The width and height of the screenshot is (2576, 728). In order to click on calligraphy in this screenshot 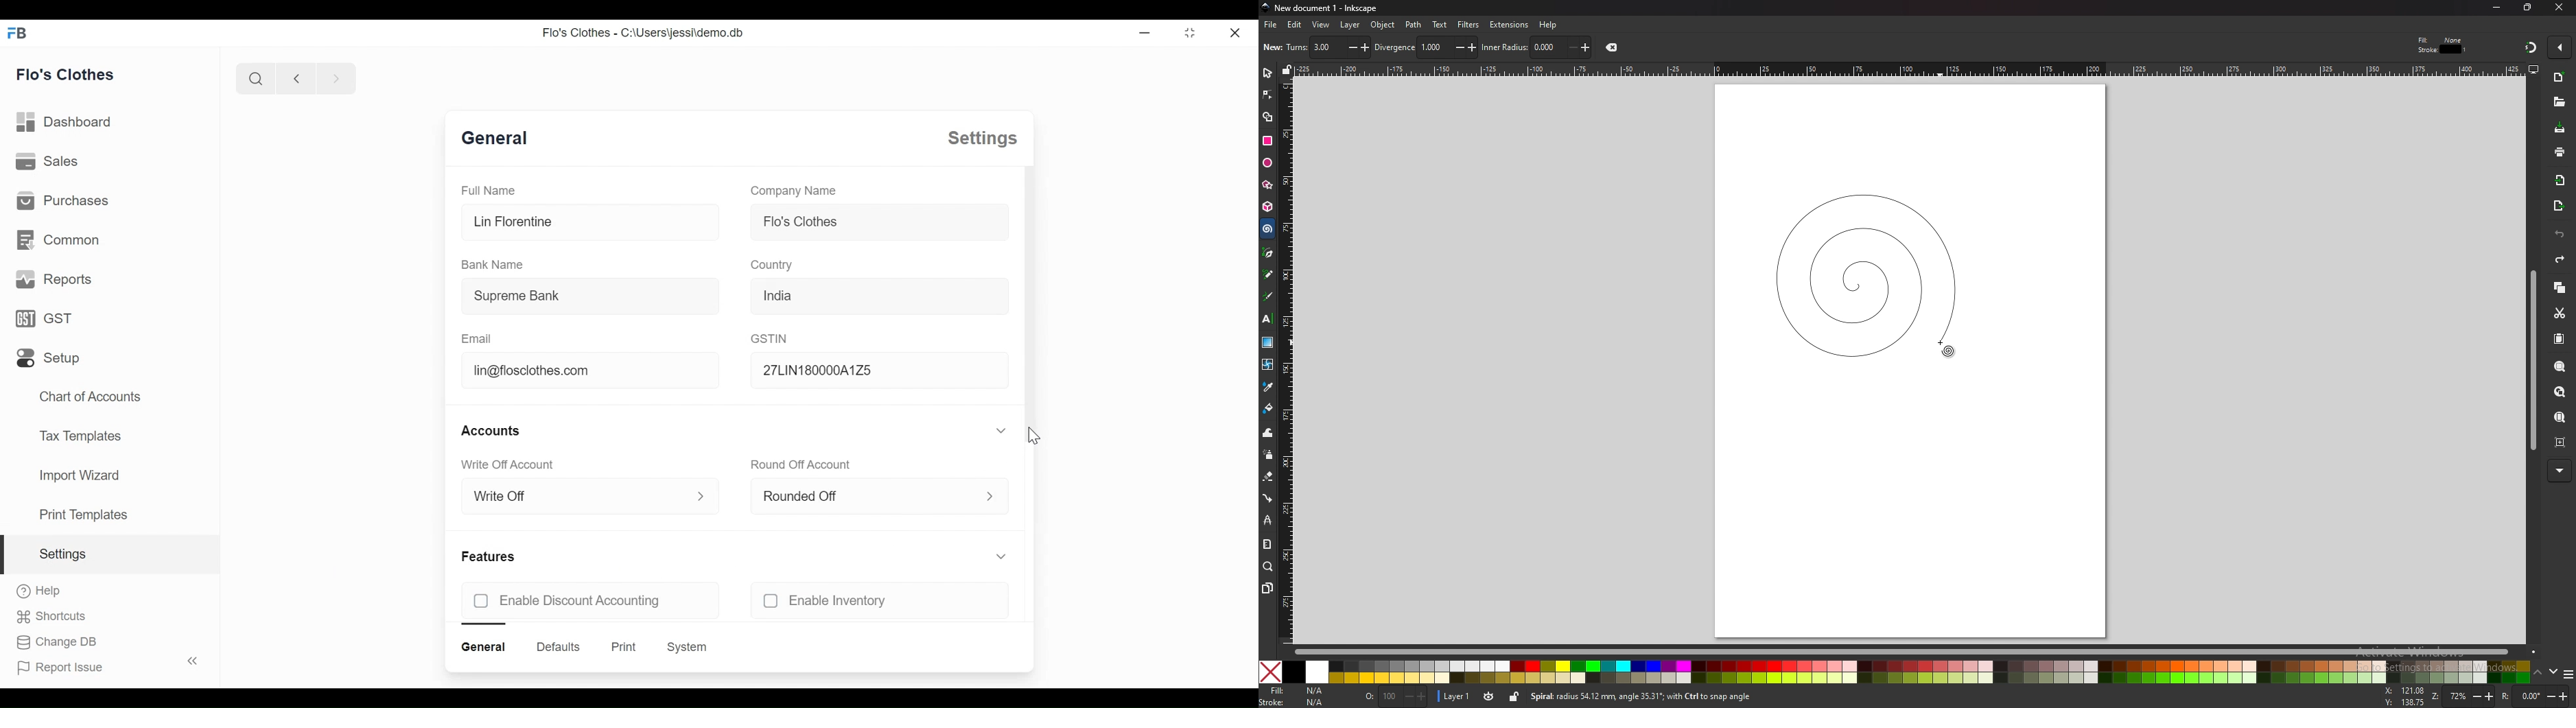, I will do `click(1269, 296)`.